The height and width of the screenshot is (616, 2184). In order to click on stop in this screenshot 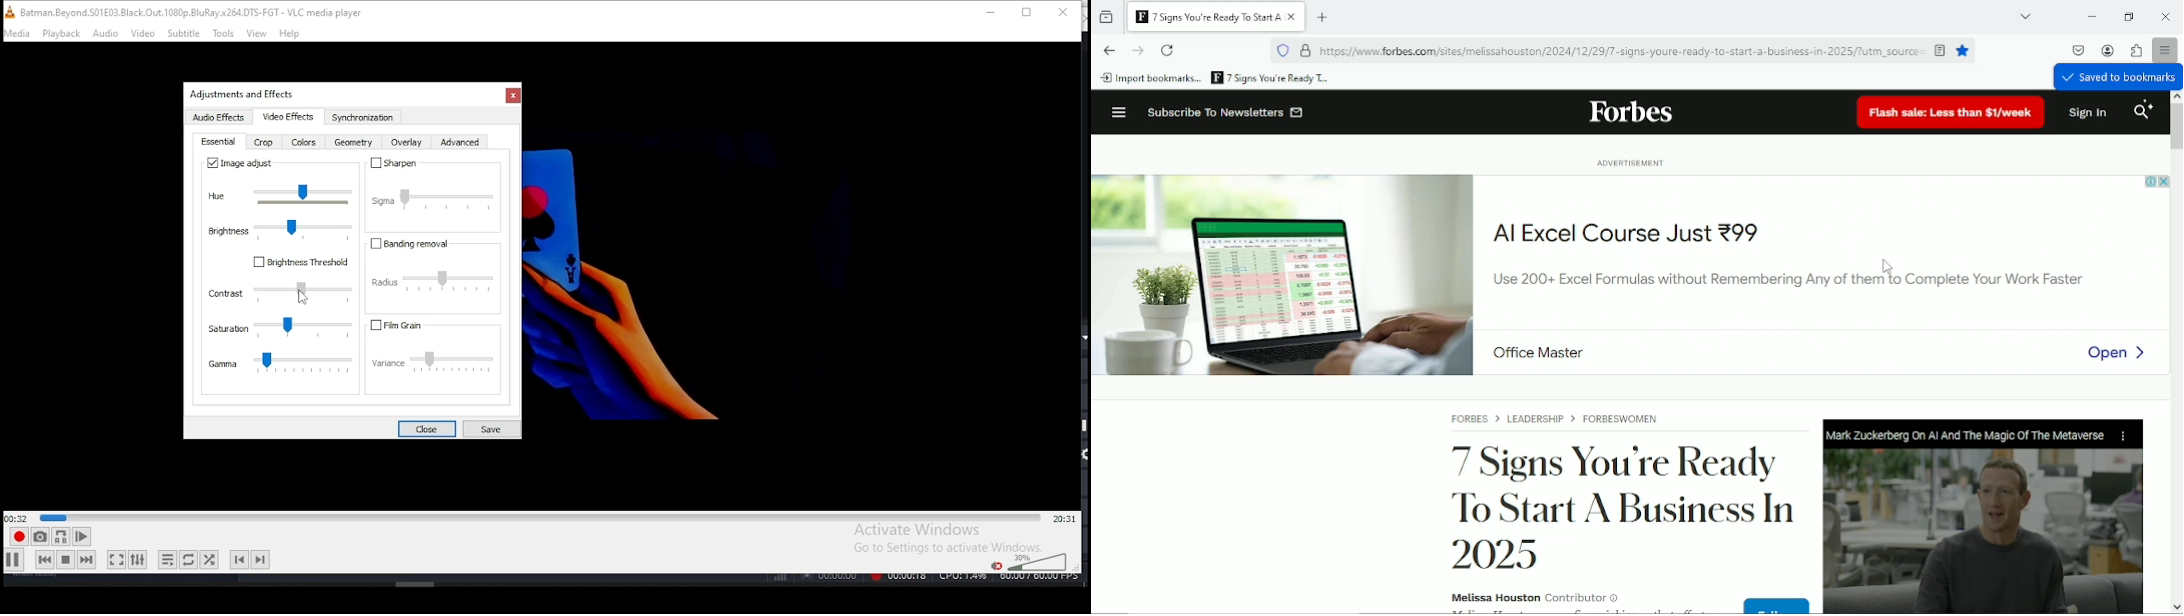, I will do `click(65, 559)`.